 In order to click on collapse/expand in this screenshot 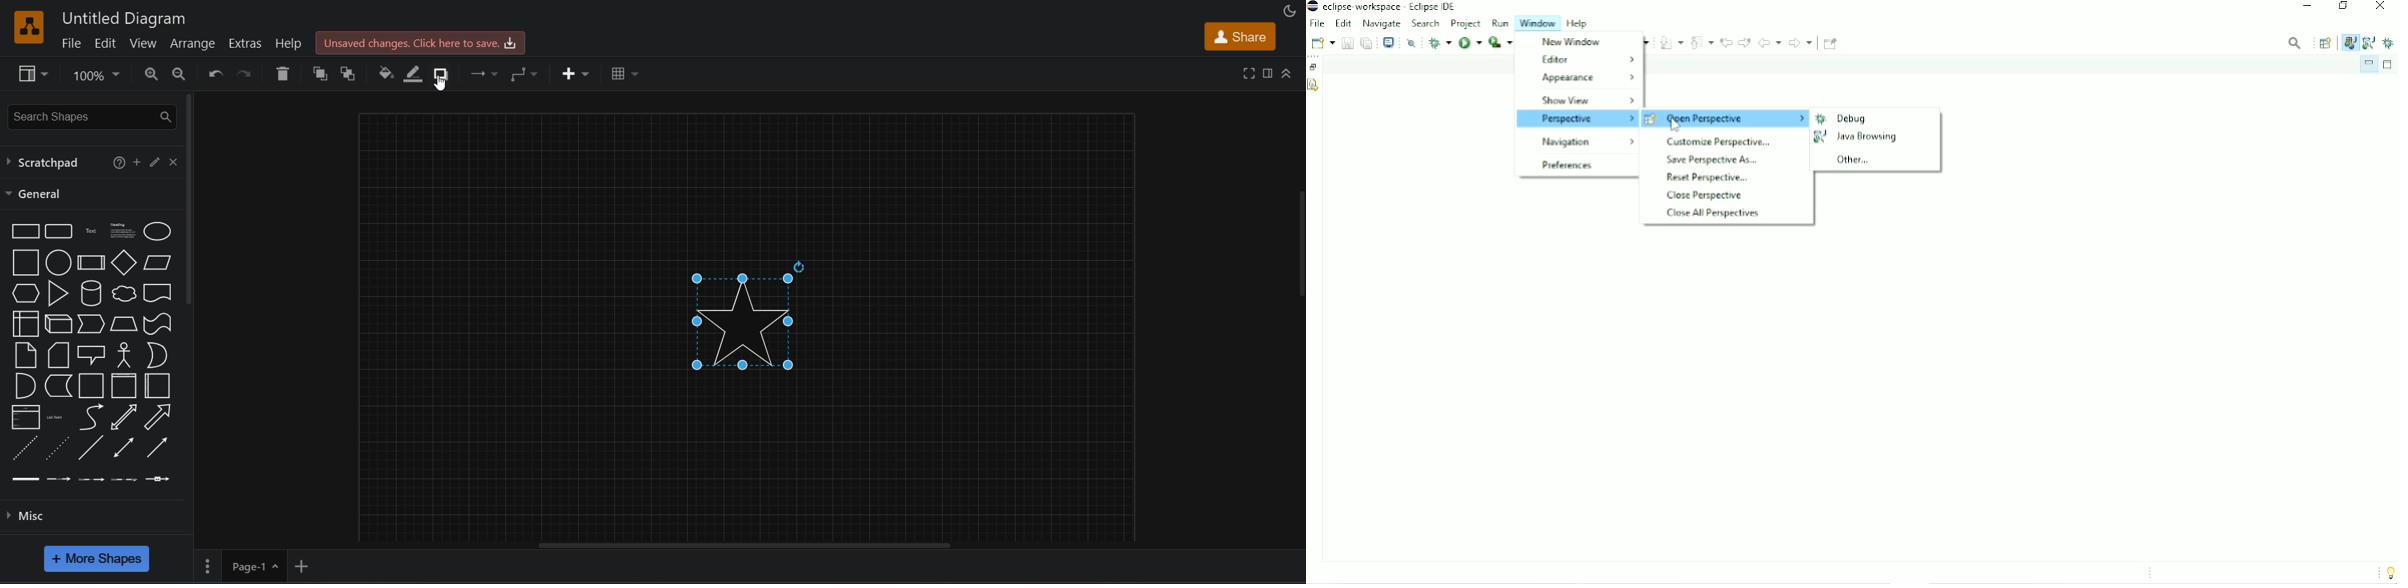, I will do `click(1291, 73)`.